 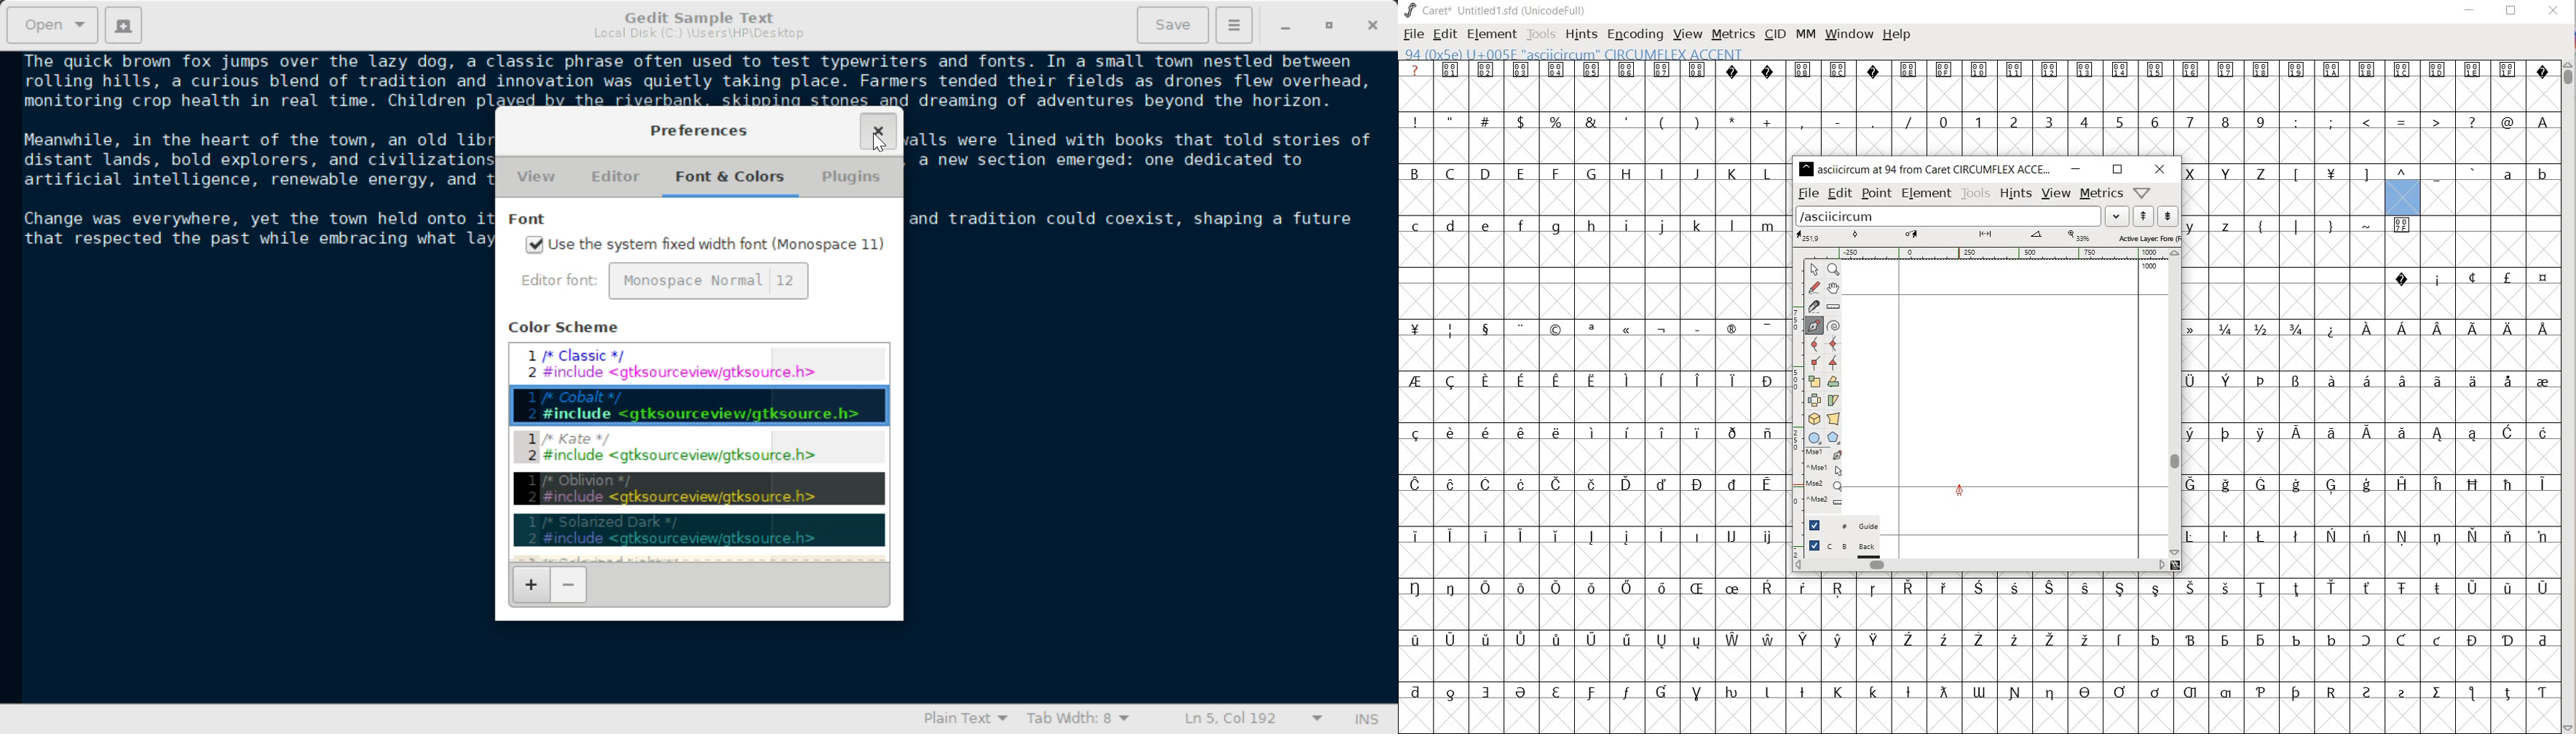 I want to click on 94 0xSe U+00SE "asciicircum" CIRCUMFLEX ACCENT, so click(x=2405, y=187).